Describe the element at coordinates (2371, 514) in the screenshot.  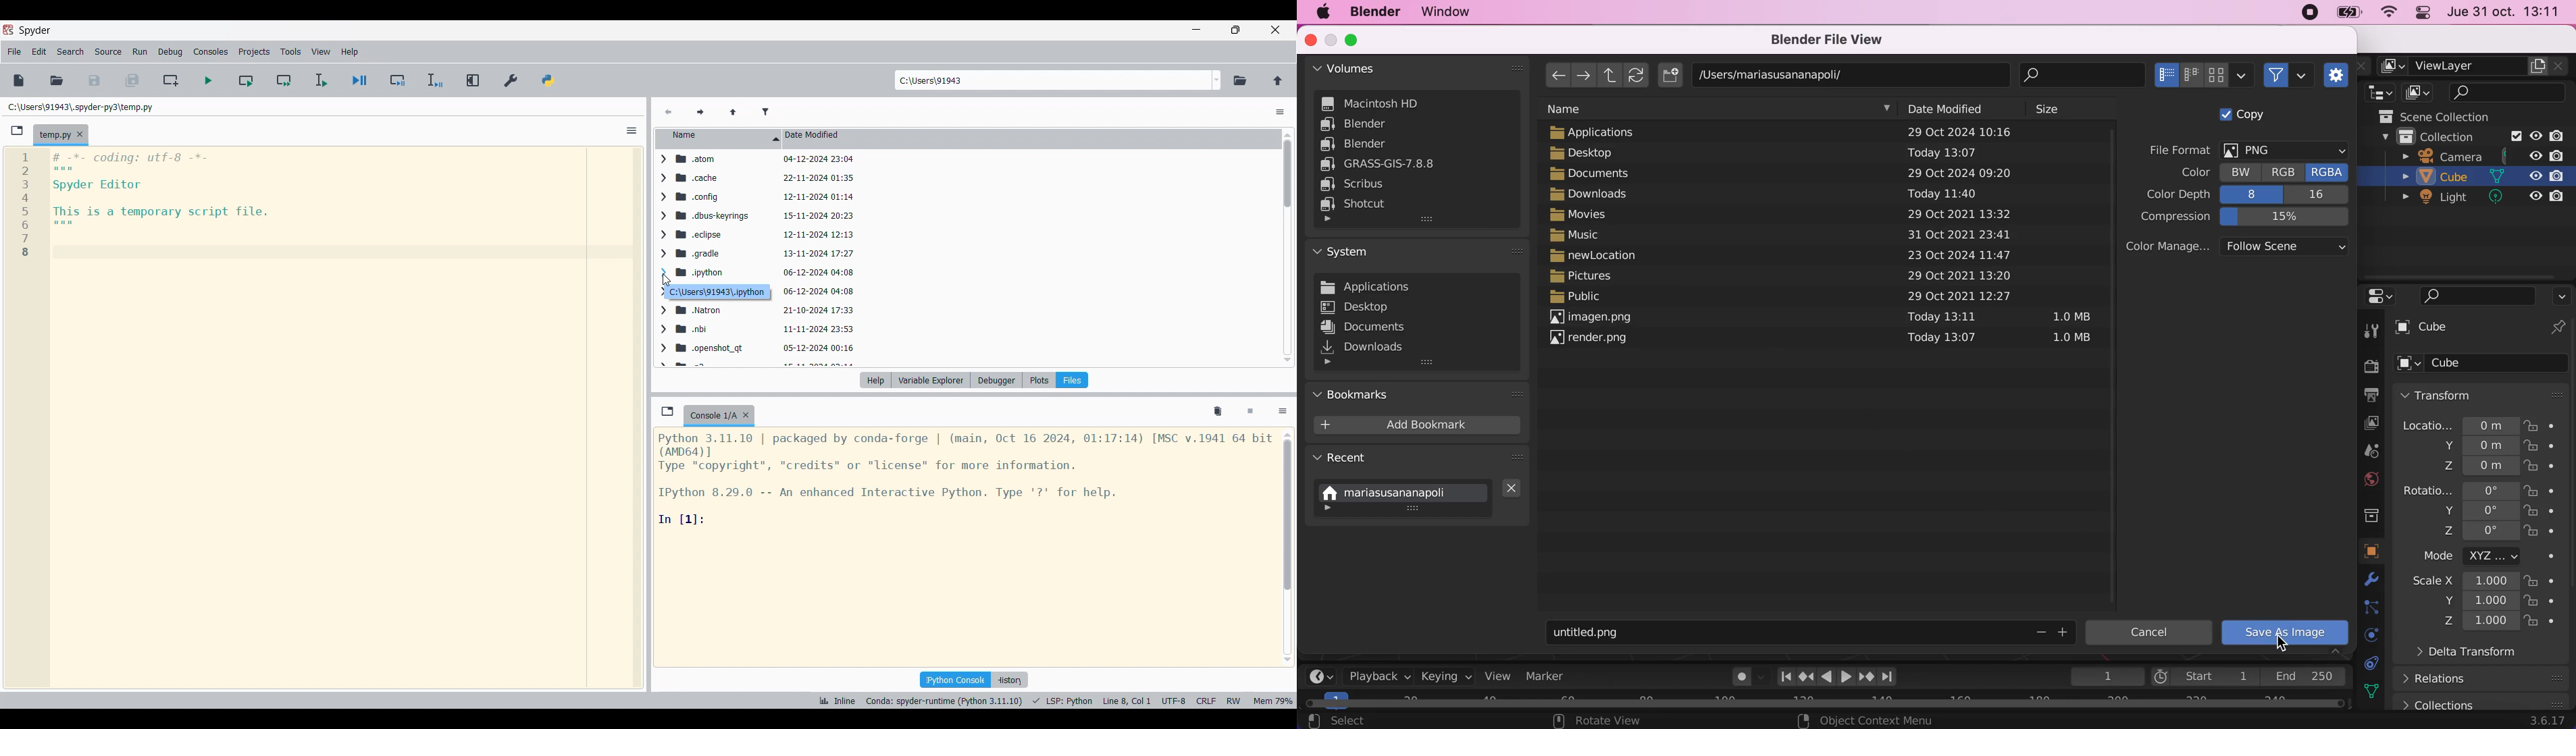
I see `collection` at that location.